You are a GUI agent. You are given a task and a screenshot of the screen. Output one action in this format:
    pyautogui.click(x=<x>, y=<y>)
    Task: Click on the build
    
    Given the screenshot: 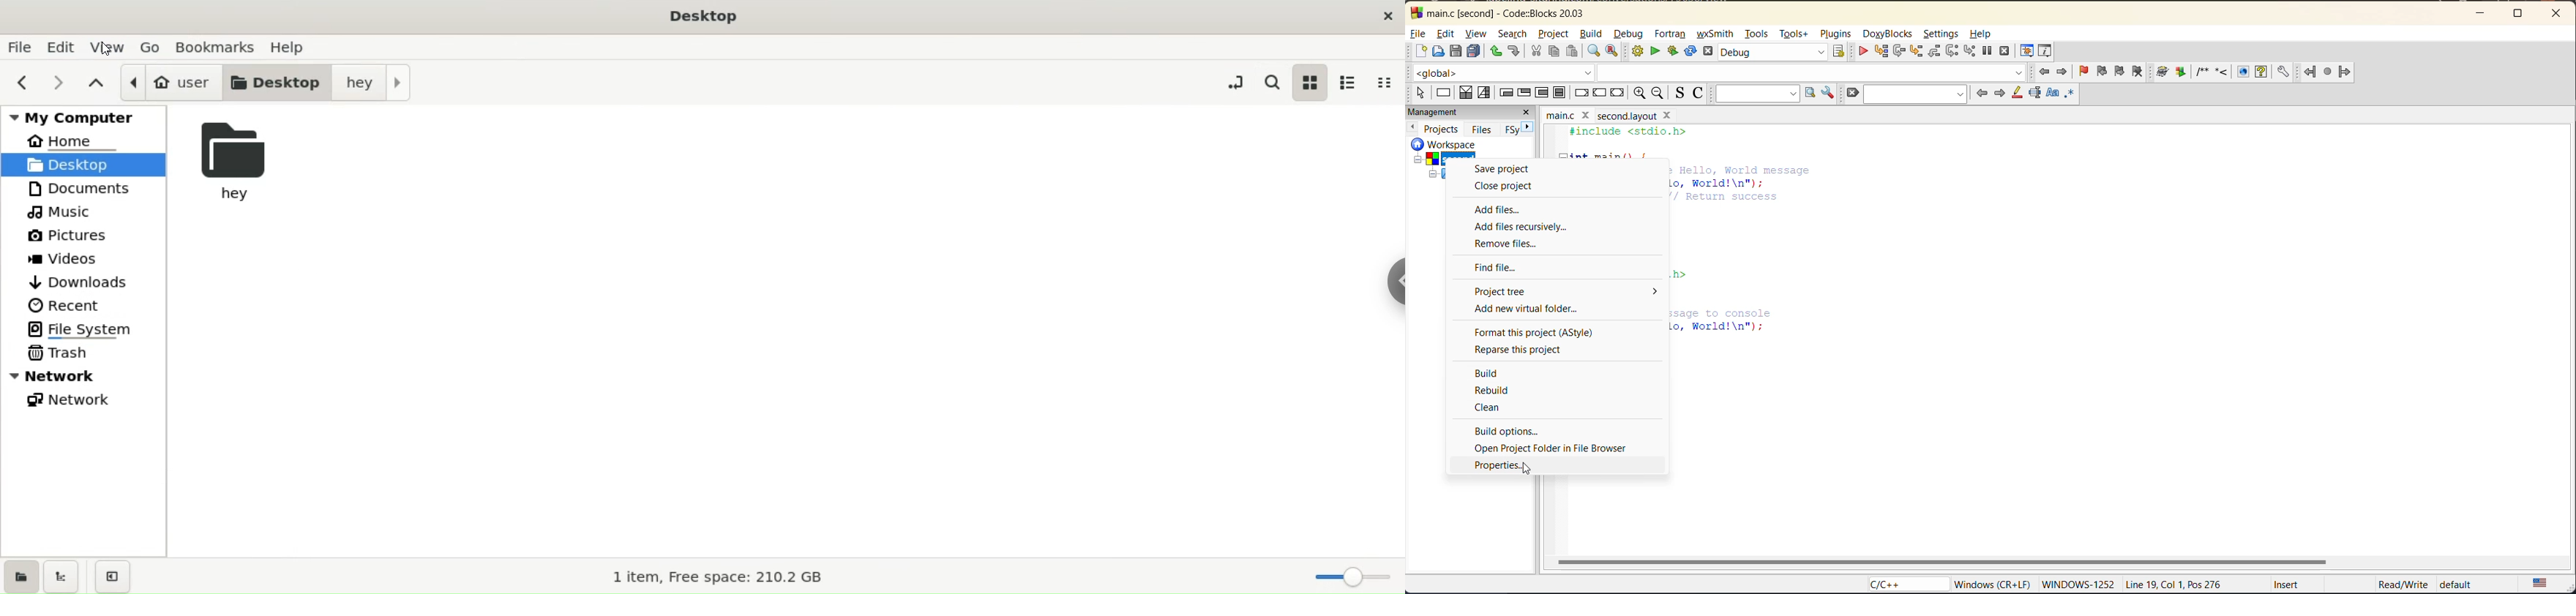 What is the action you would take?
    pyautogui.click(x=1494, y=372)
    